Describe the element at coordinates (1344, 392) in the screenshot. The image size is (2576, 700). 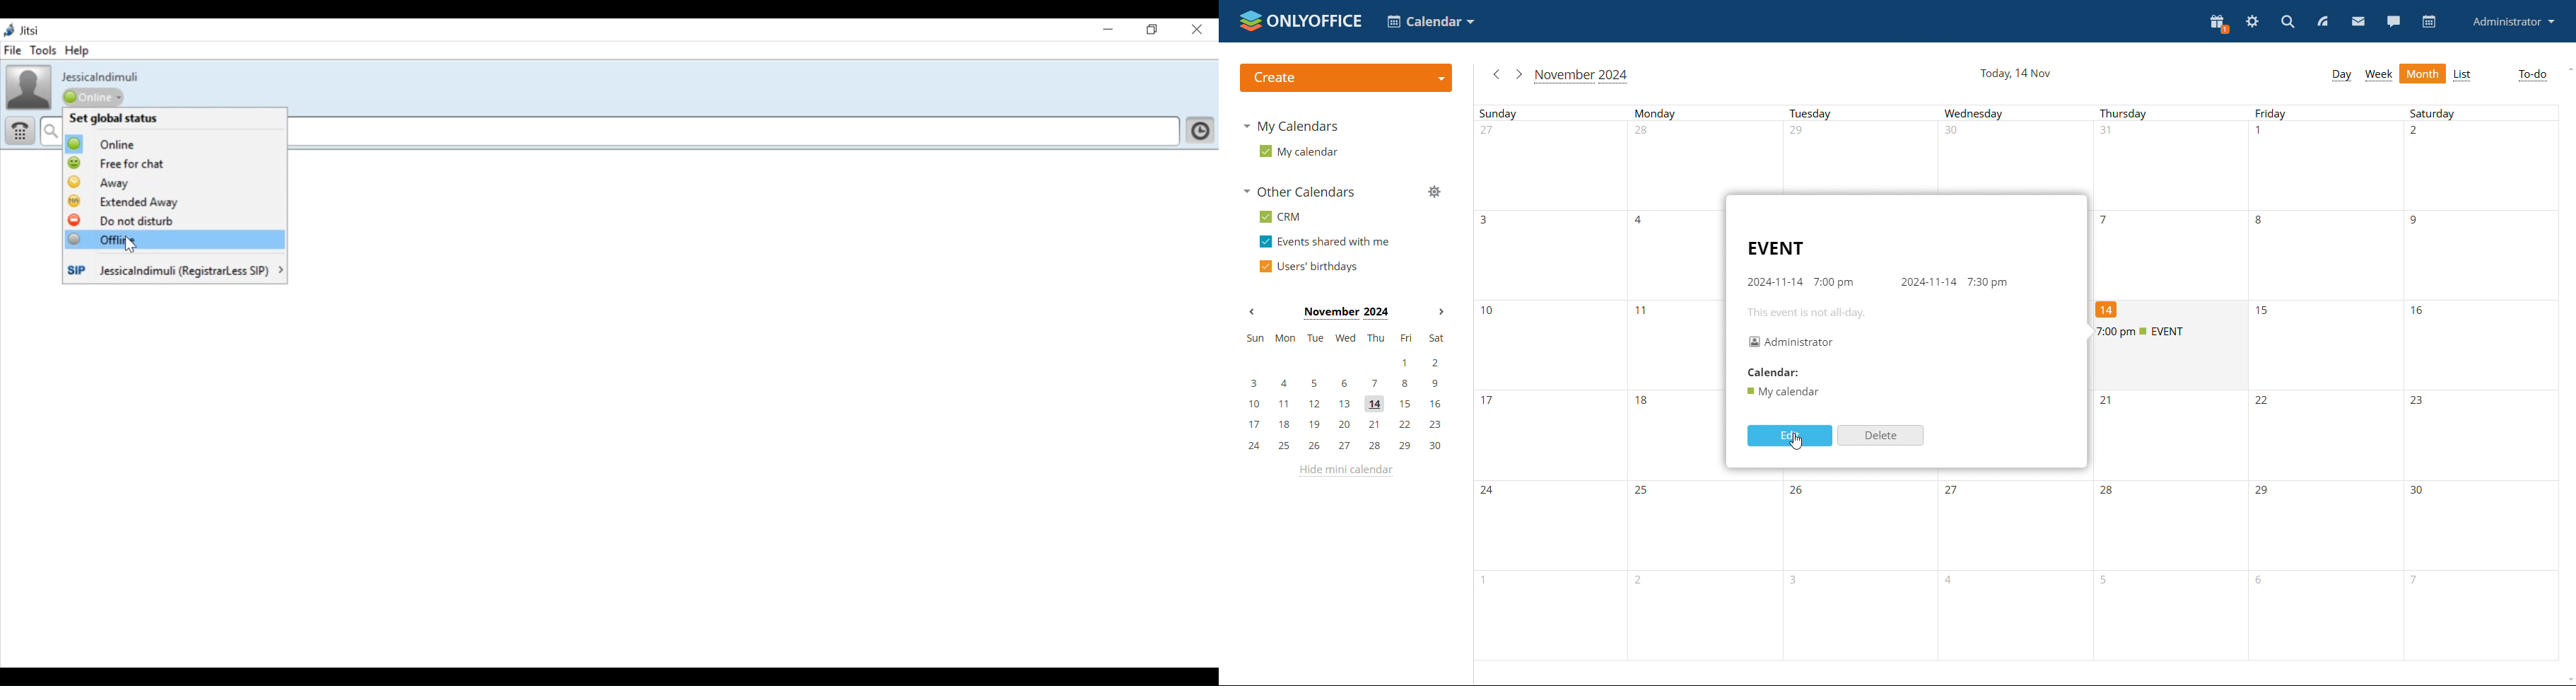
I see `mini calendar` at that location.